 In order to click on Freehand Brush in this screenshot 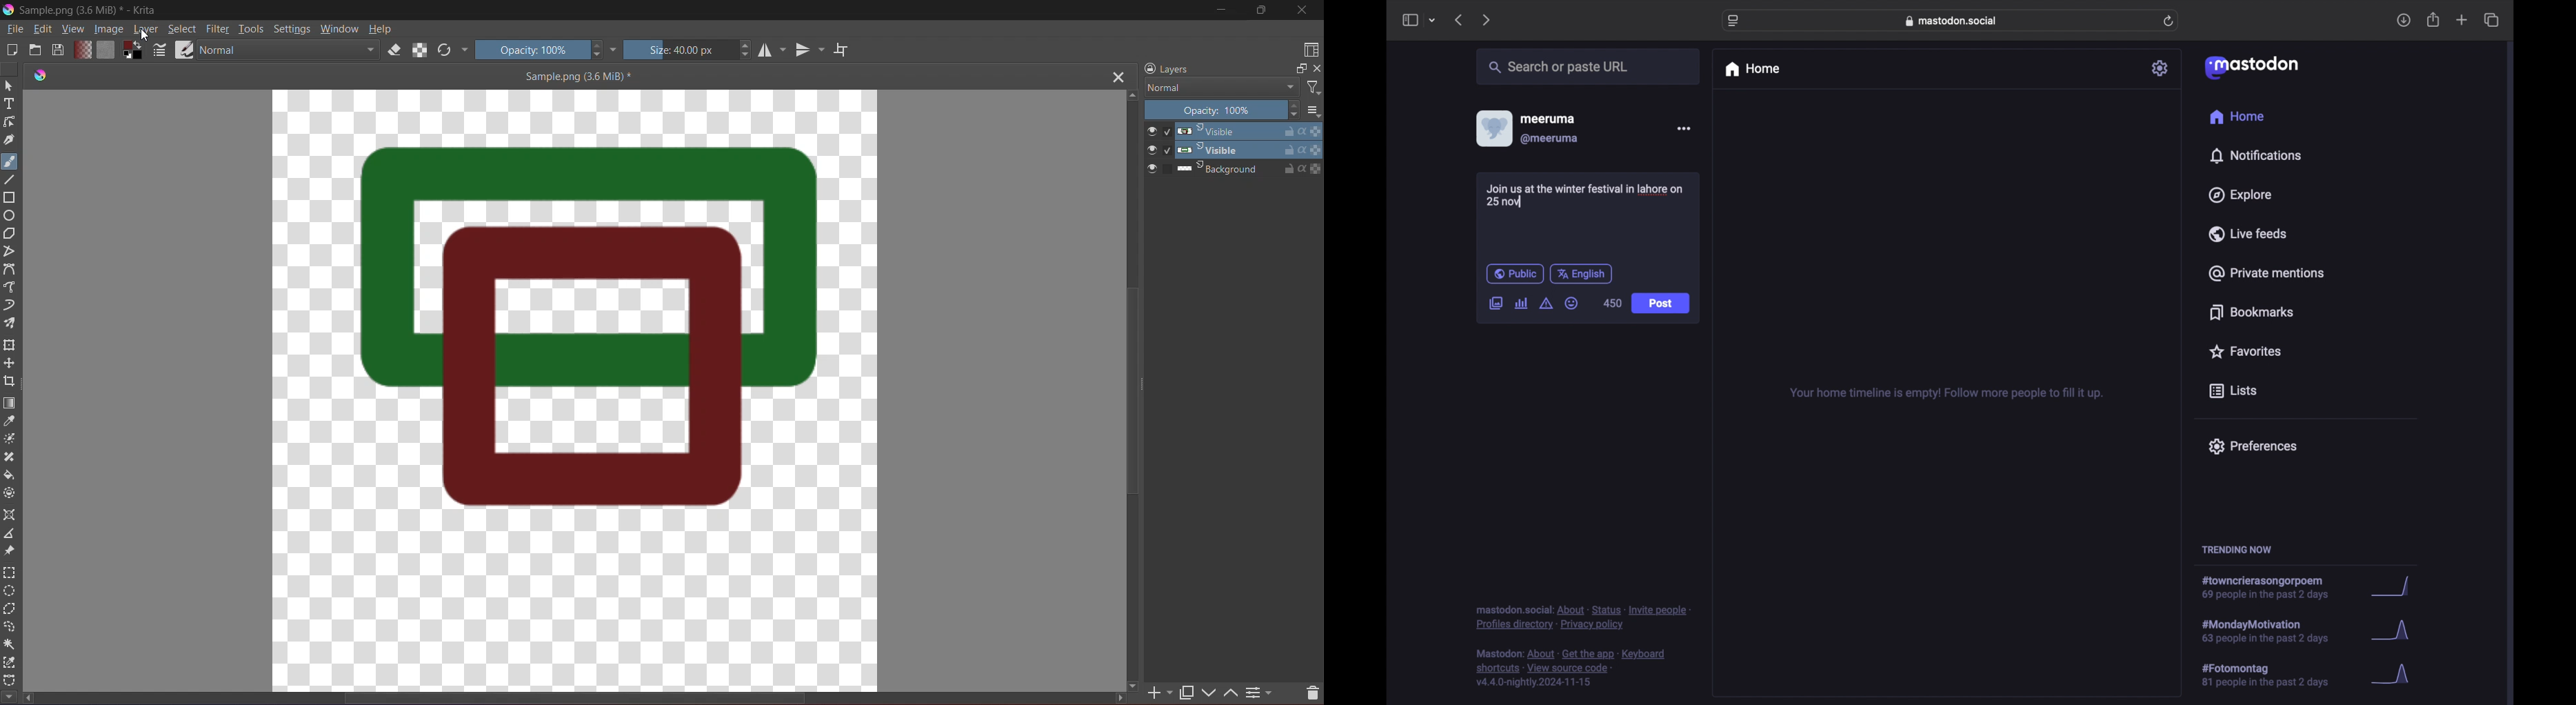, I will do `click(10, 159)`.